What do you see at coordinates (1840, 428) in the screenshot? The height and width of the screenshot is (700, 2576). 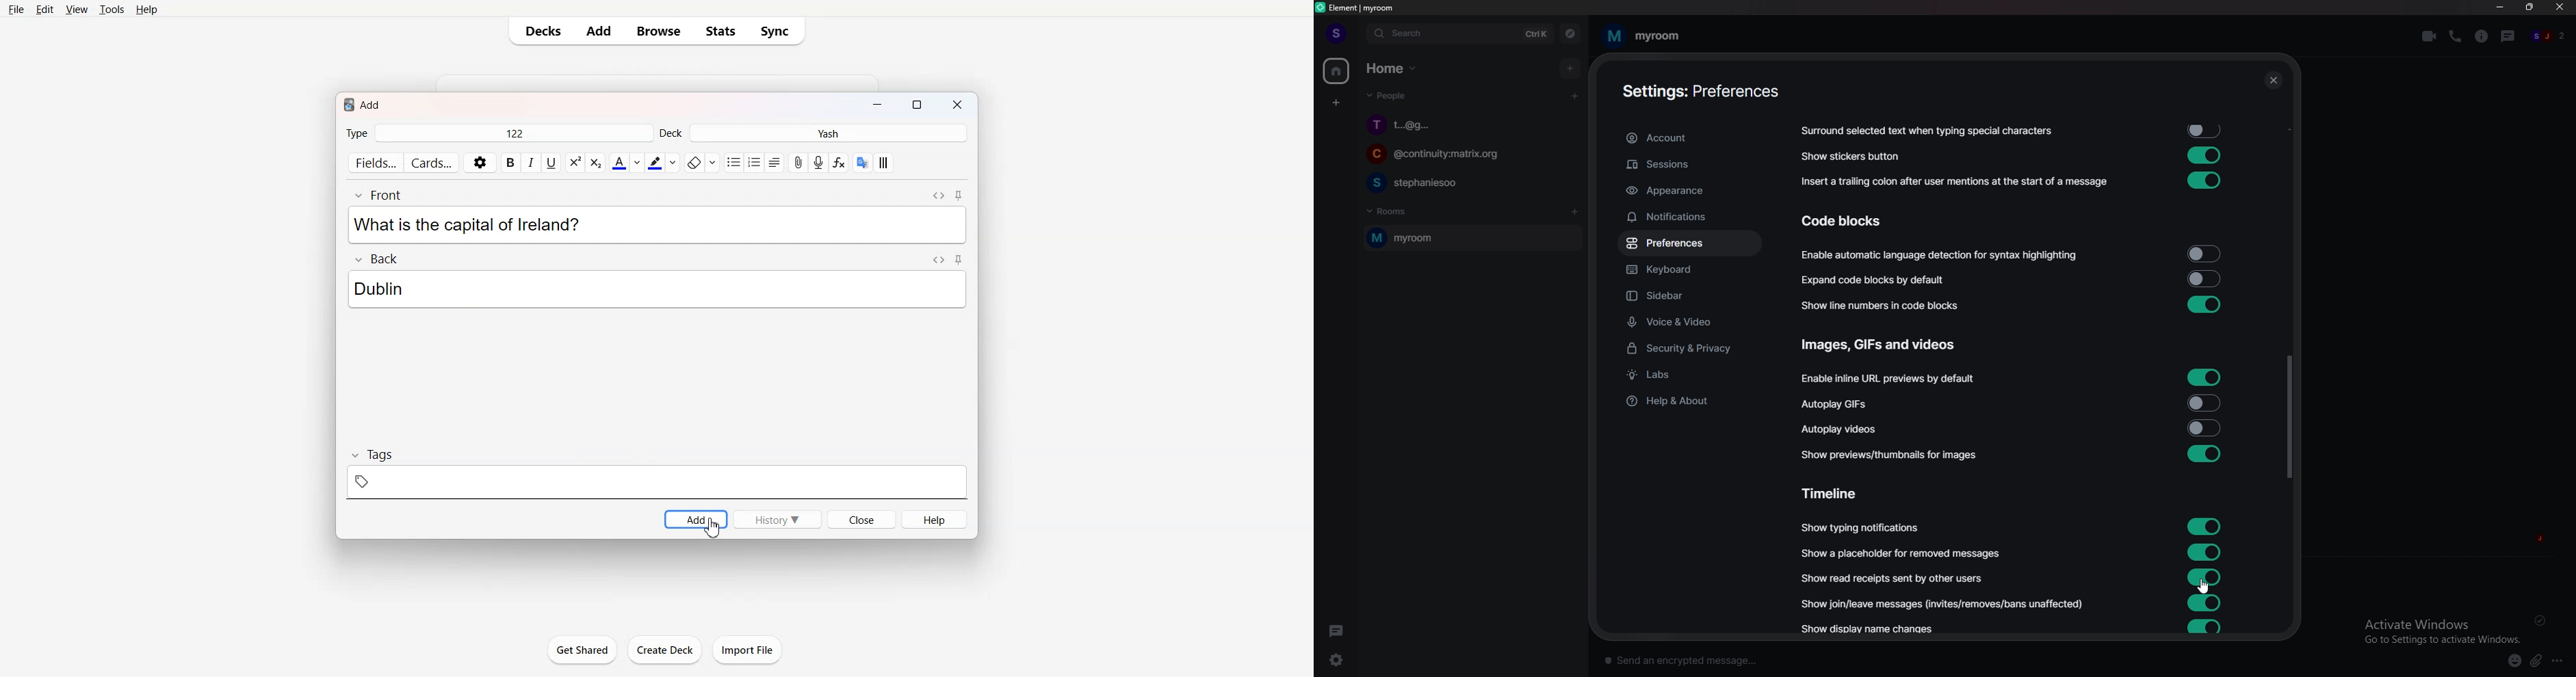 I see `autoplay videos` at bounding box center [1840, 428].